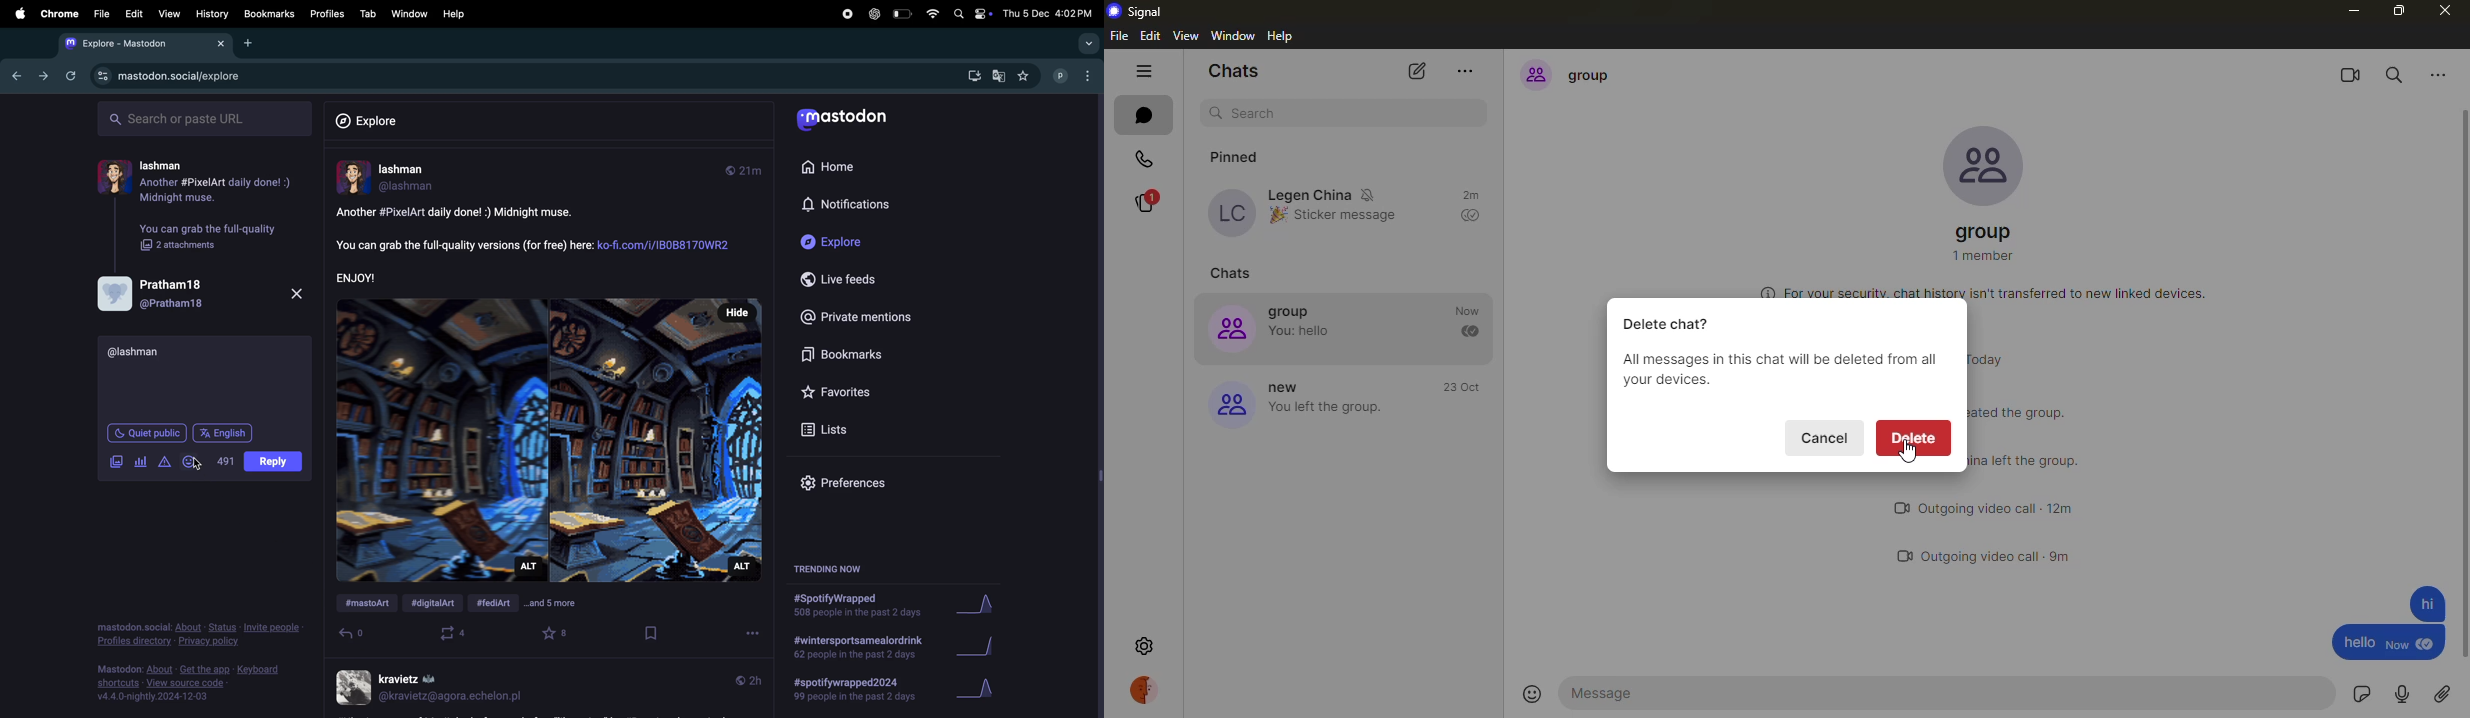 Image resolution: width=2492 pixels, height=728 pixels. Describe the element at coordinates (879, 206) in the screenshot. I see `notifications` at that location.